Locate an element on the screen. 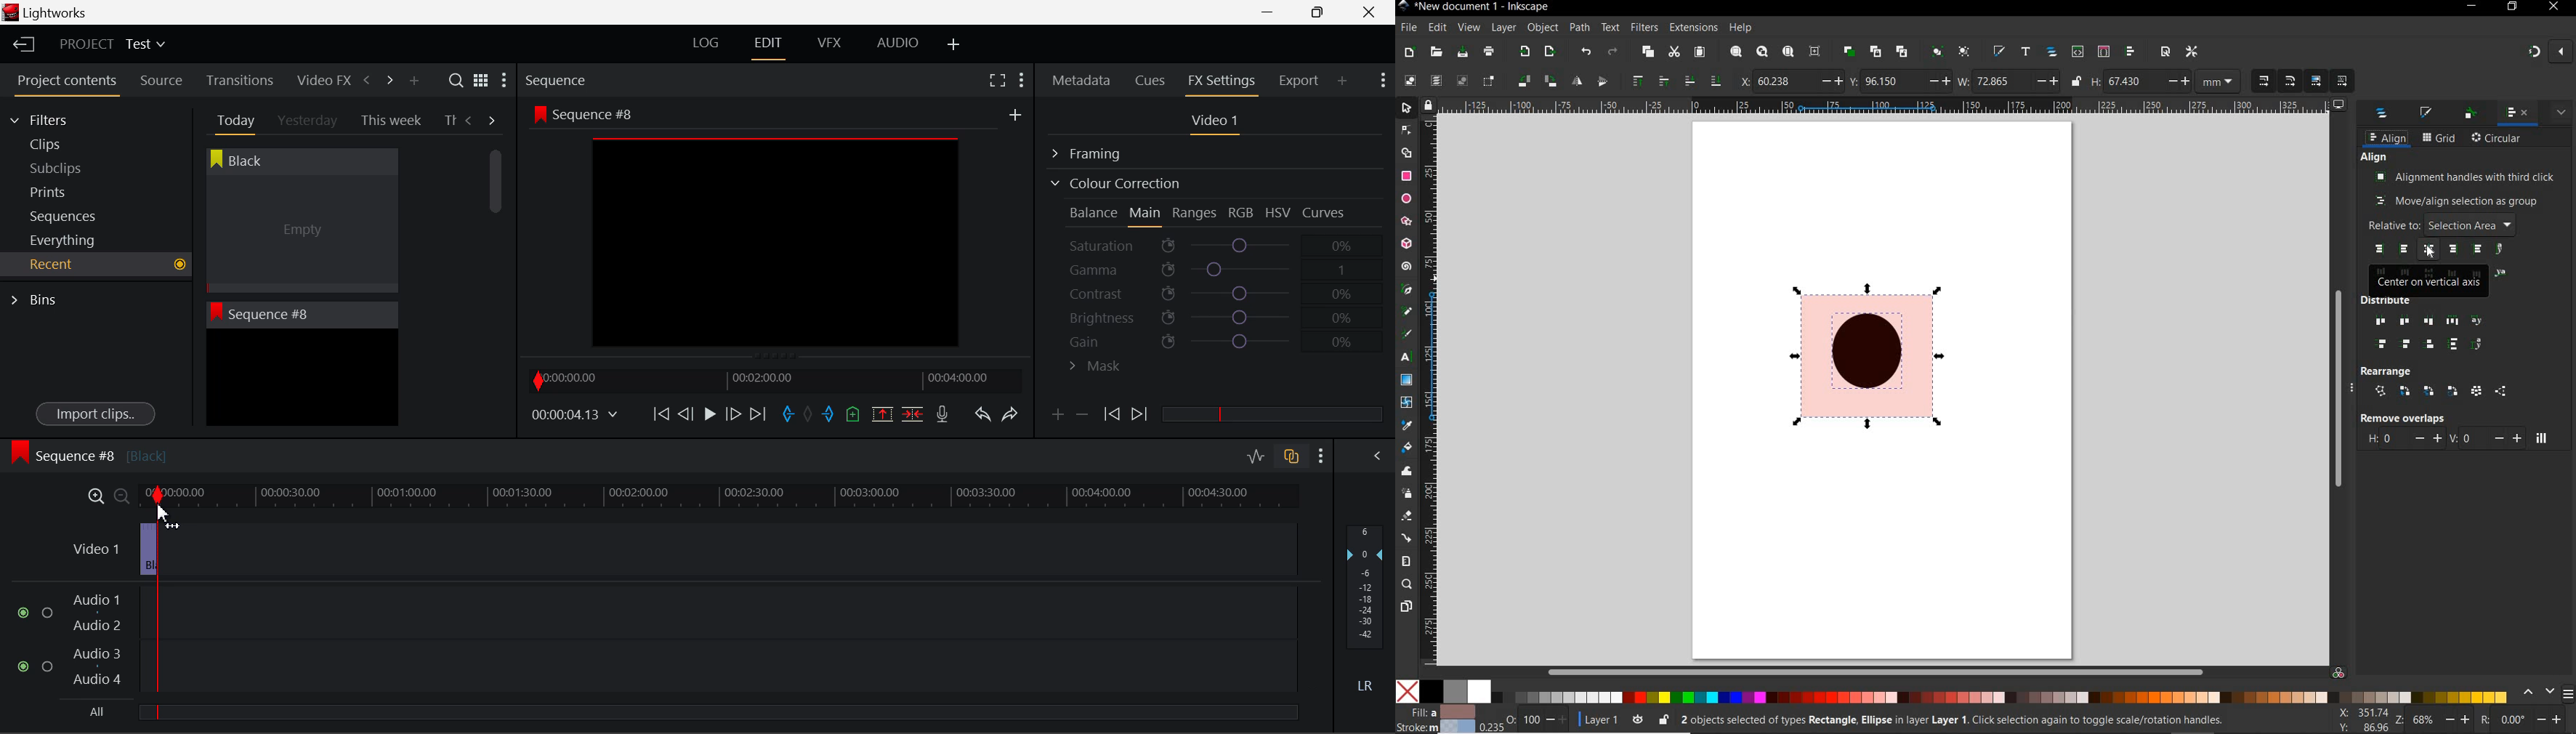  slider is located at coordinates (717, 711).